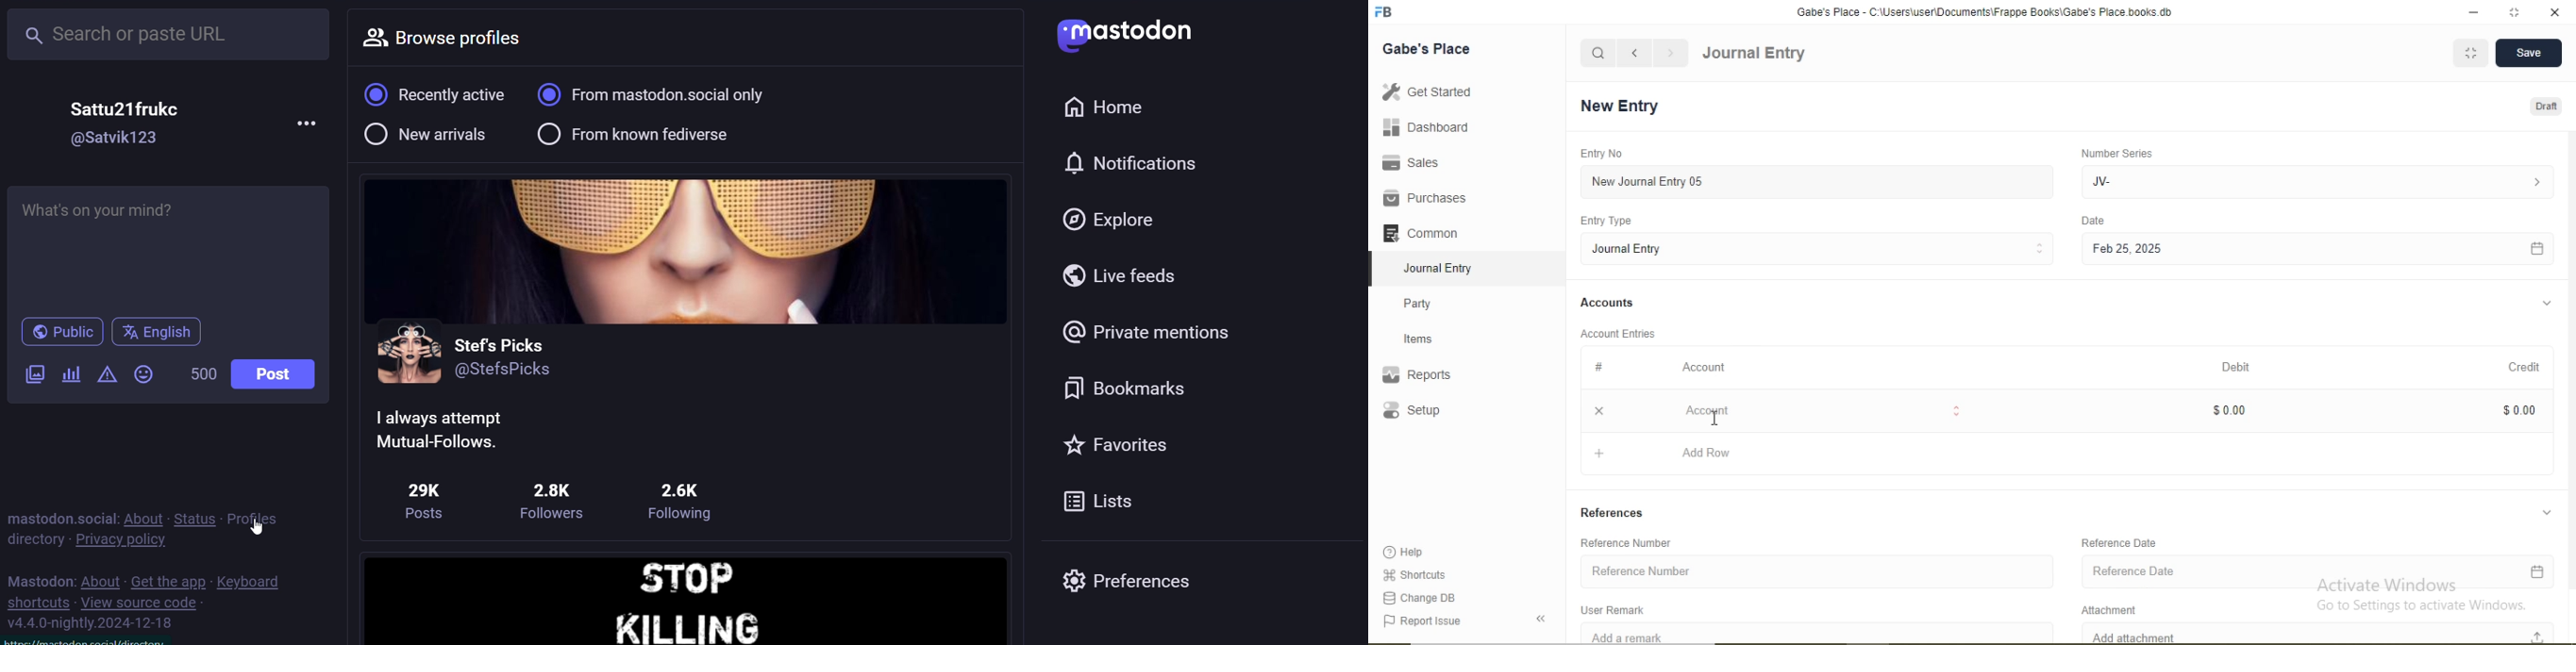  What do you see at coordinates (1419, 162) in the screenshot?
I see `Sales` at bounding box center [1419, 162].